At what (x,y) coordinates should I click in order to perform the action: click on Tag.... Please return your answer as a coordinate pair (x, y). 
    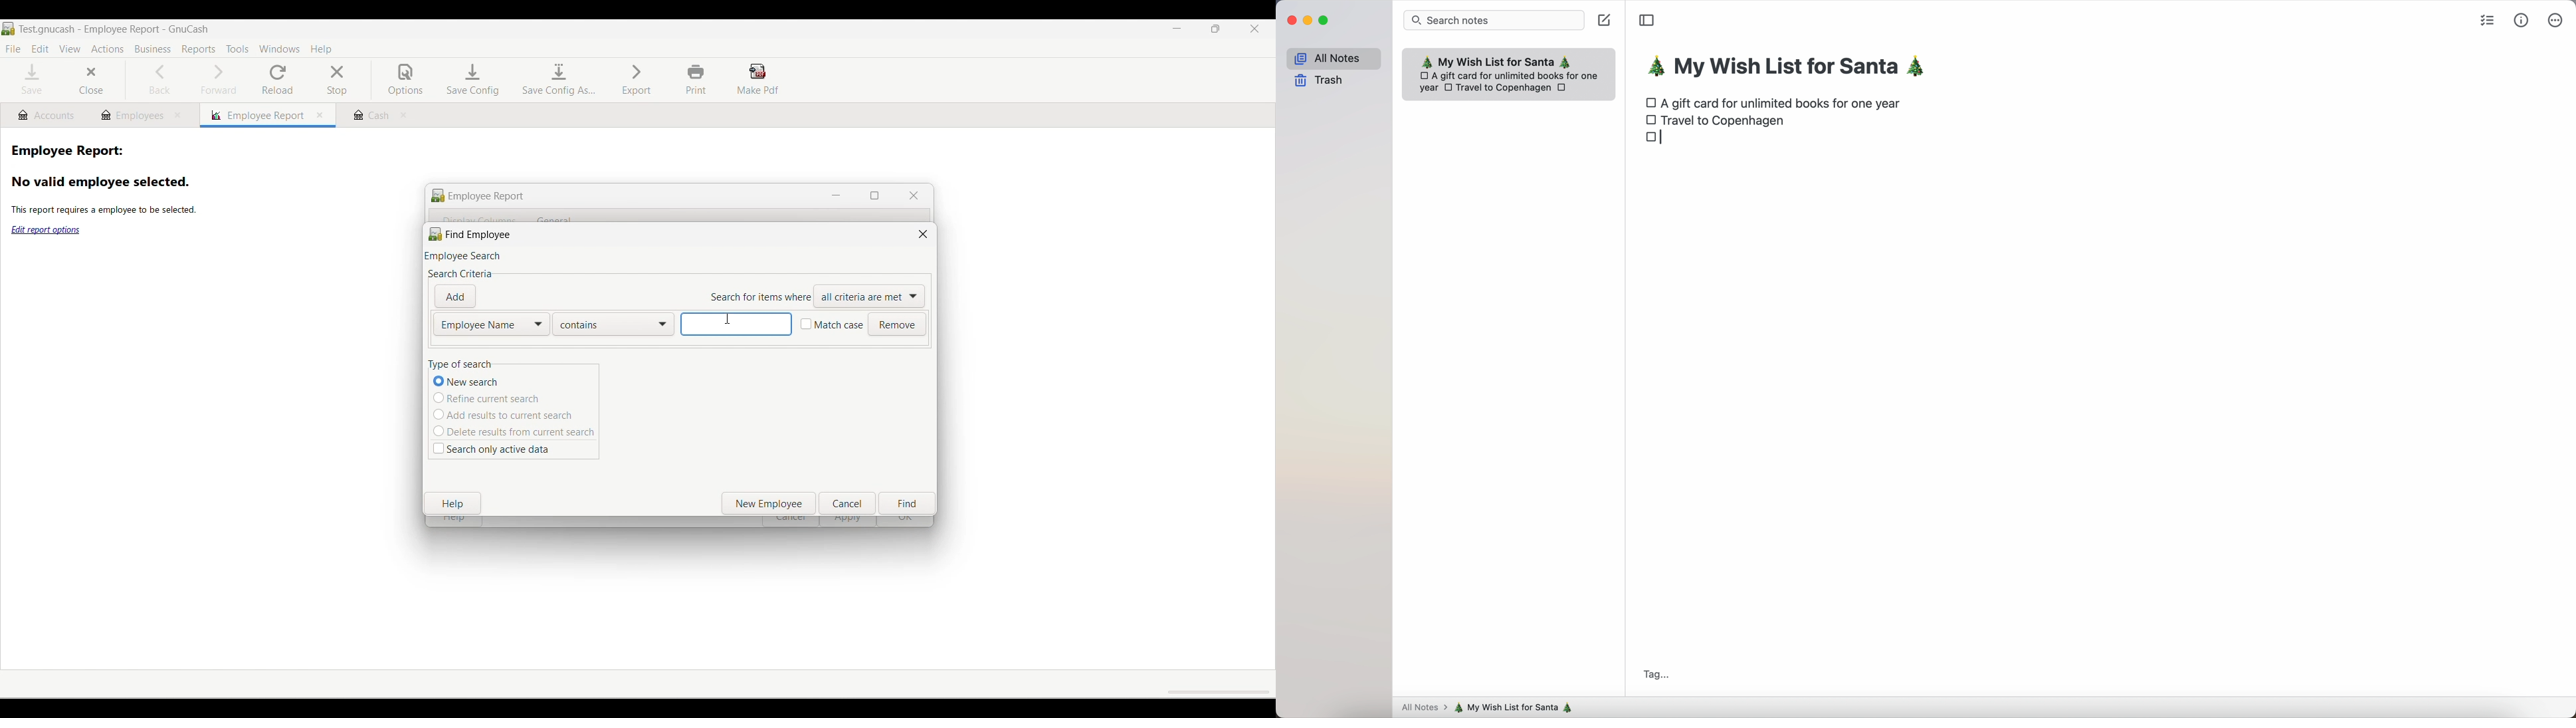
    Looking at the image, I should click on (1663, 678).